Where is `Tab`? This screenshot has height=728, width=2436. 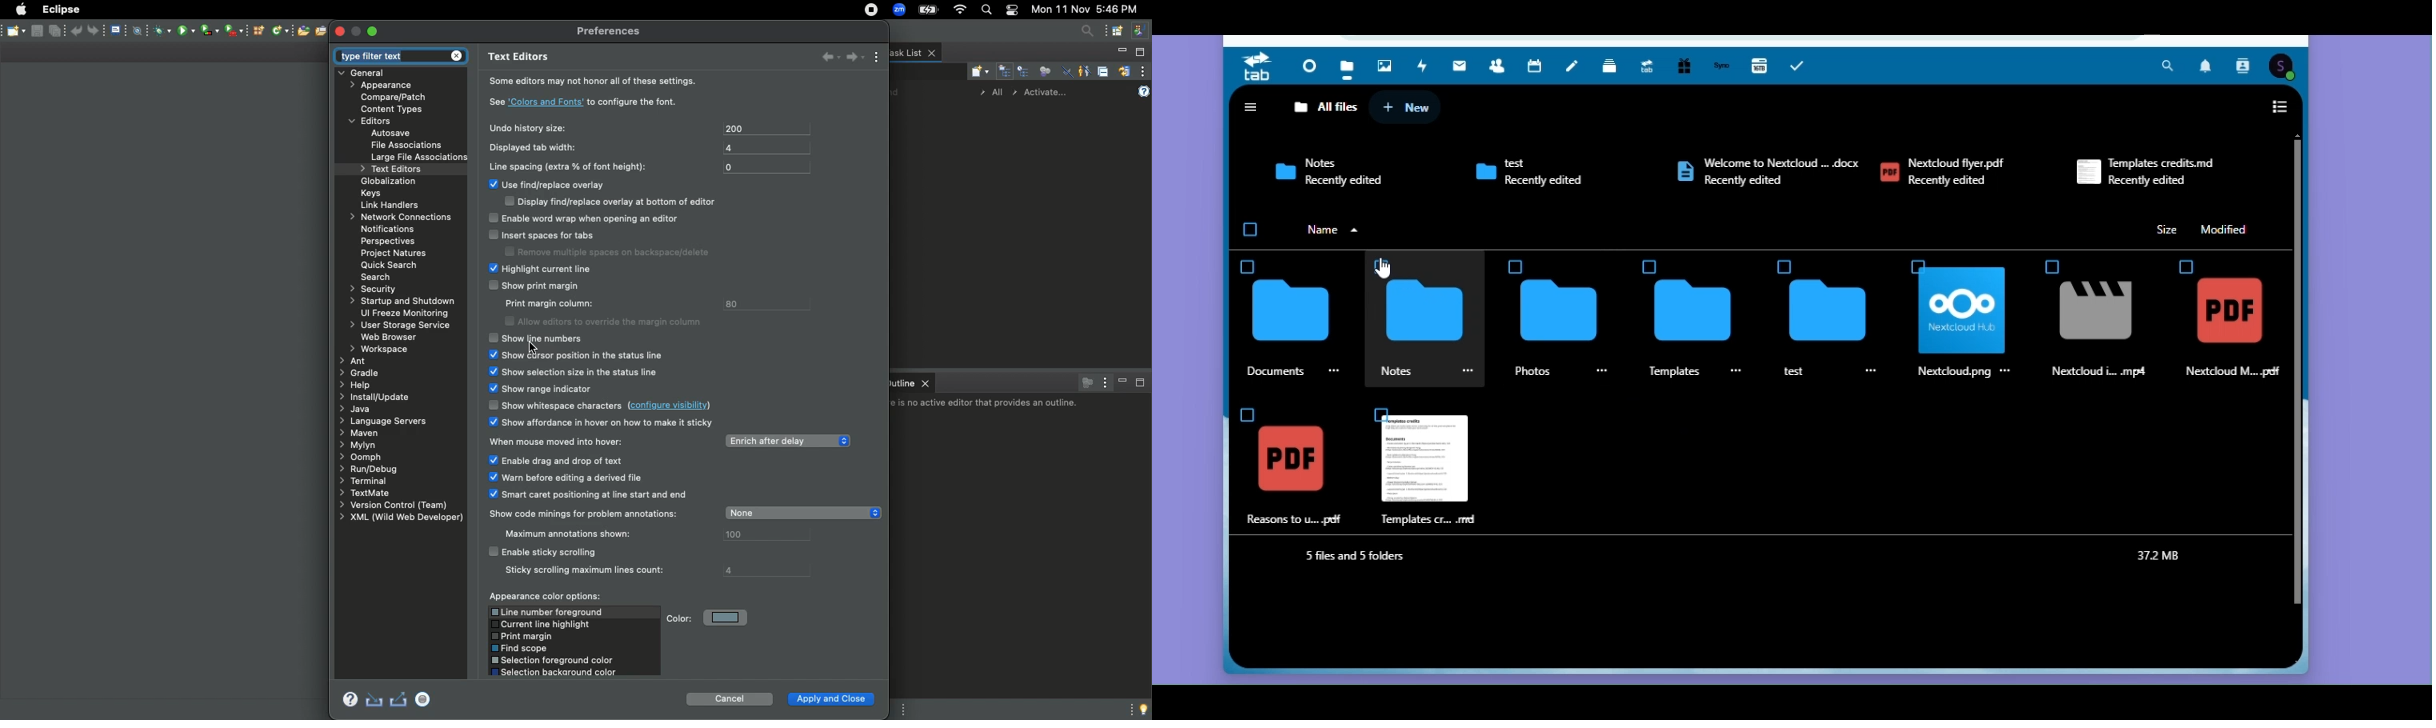 Tab is located at coordinates (1257, 66).